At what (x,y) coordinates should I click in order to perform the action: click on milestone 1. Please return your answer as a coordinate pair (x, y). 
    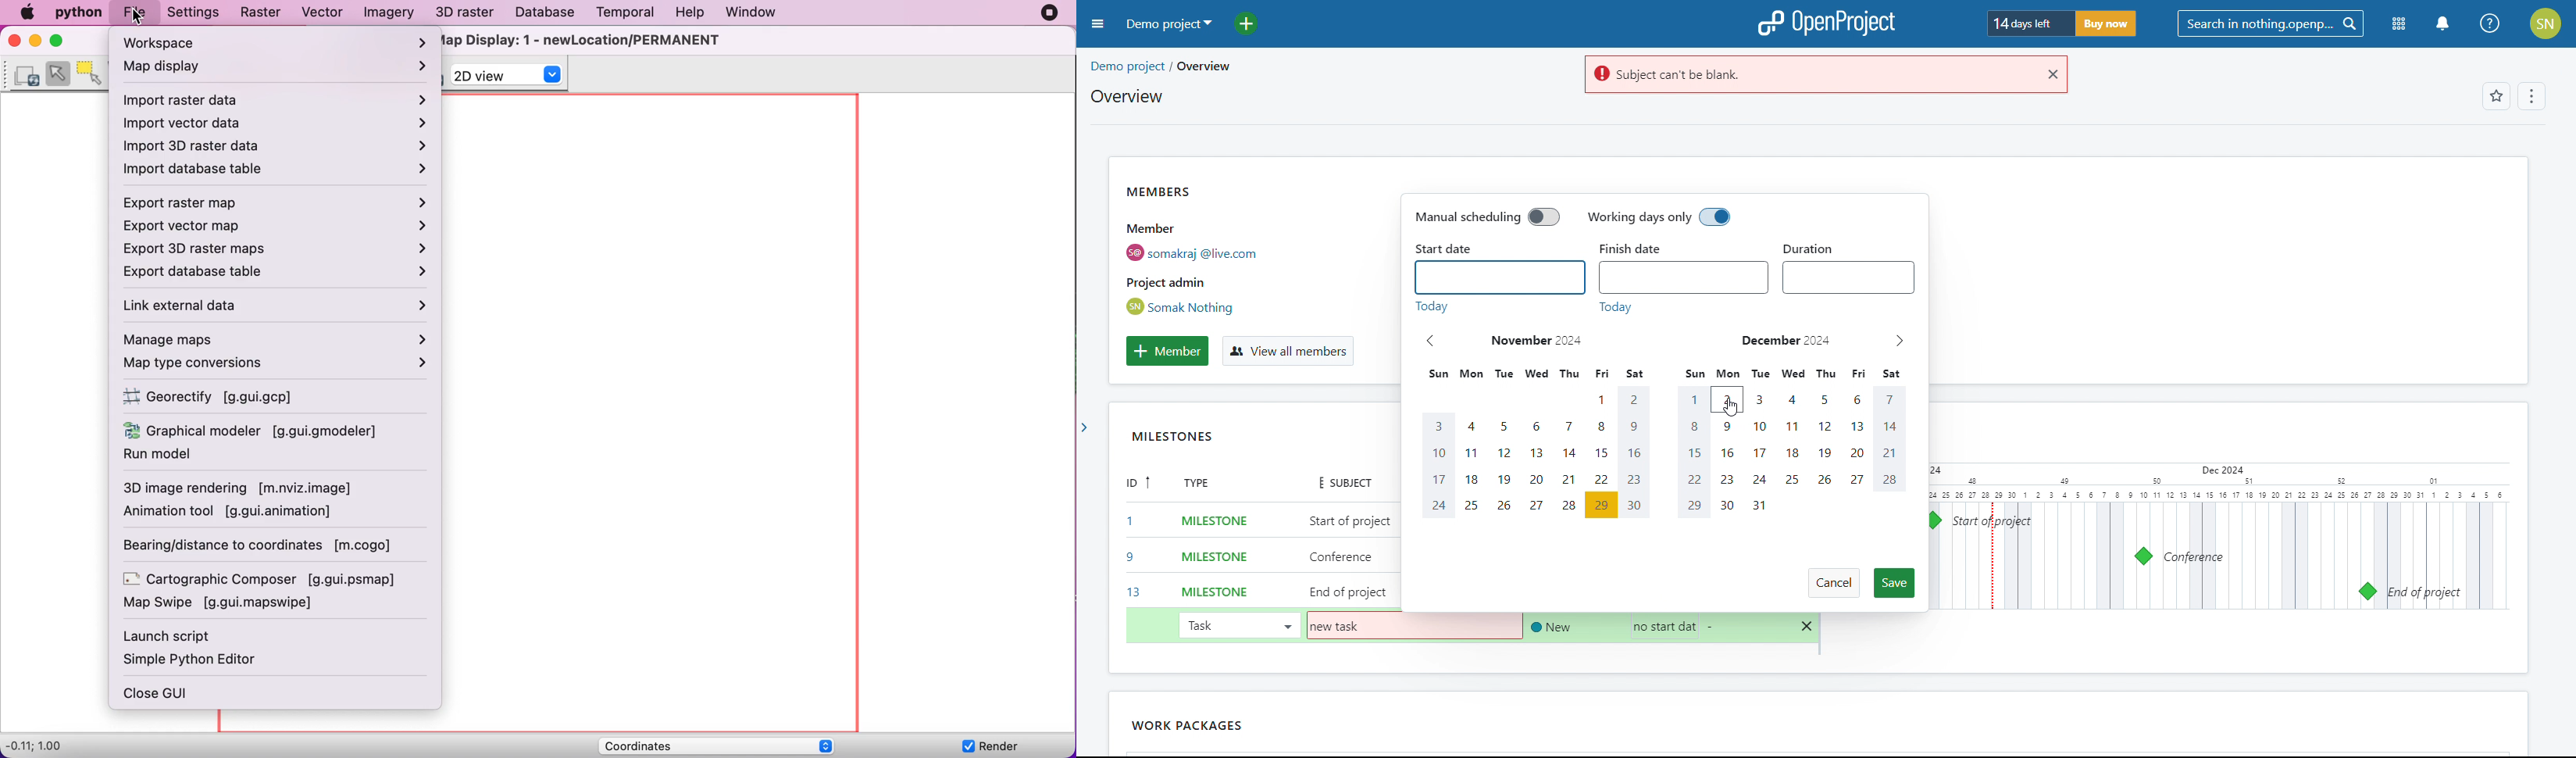
    Looking at the image, I should click on (1932, 520).